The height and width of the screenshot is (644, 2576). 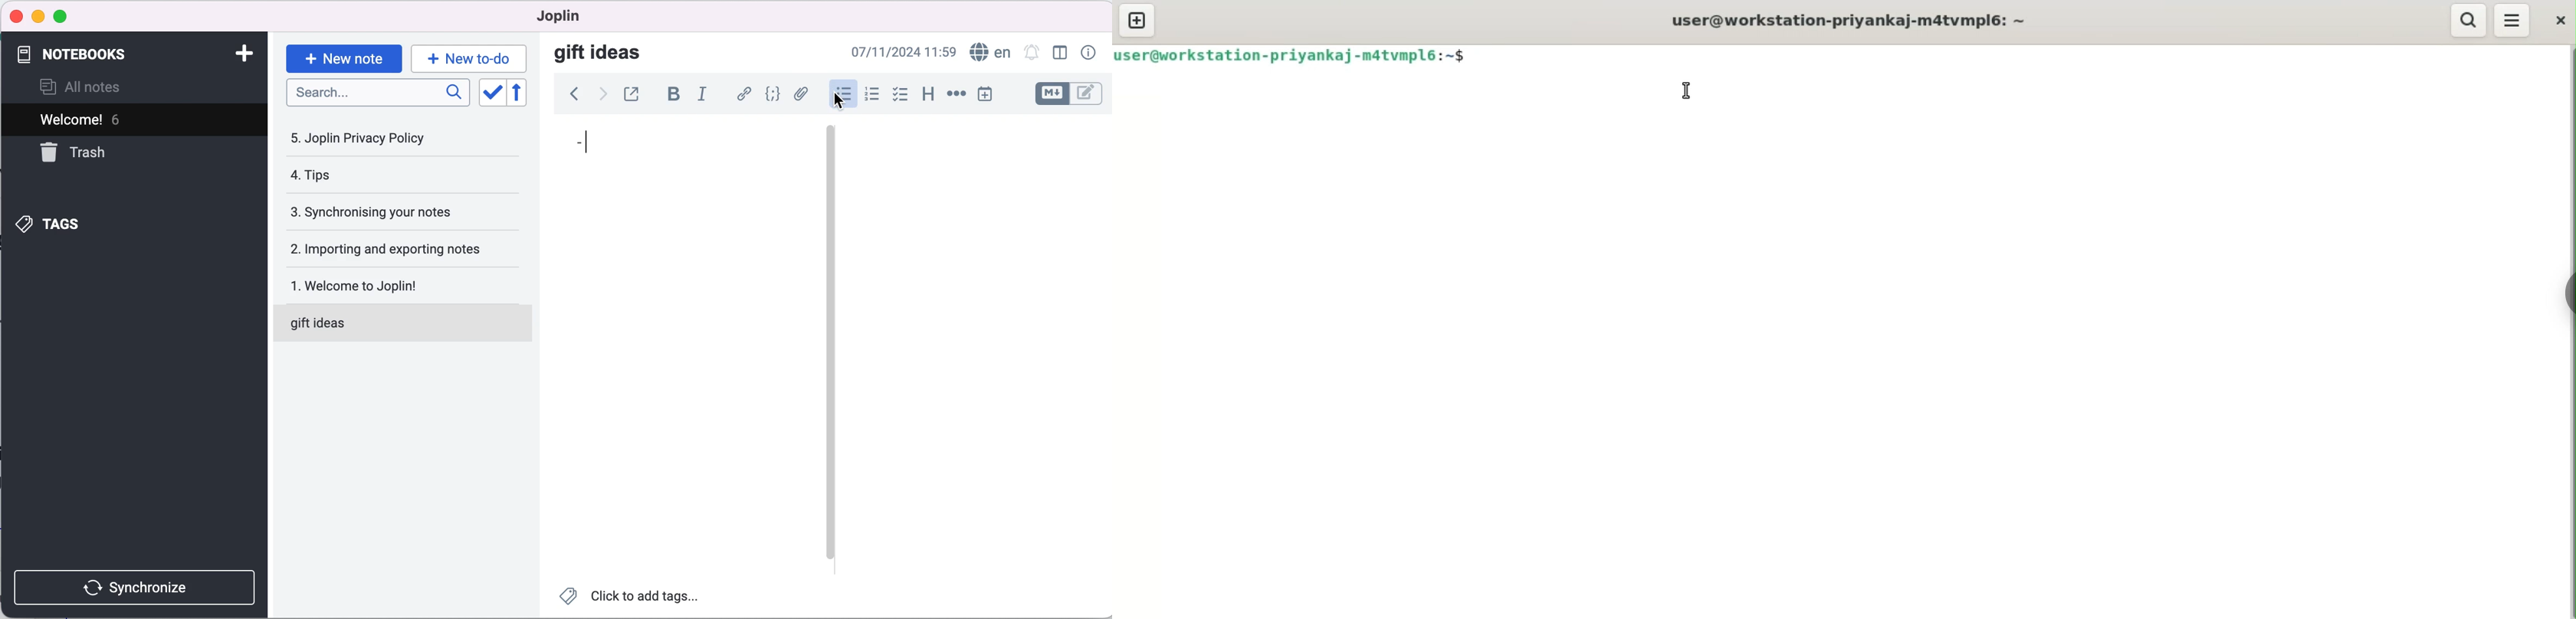 I want to click on bold, so click(x=674, y=95).